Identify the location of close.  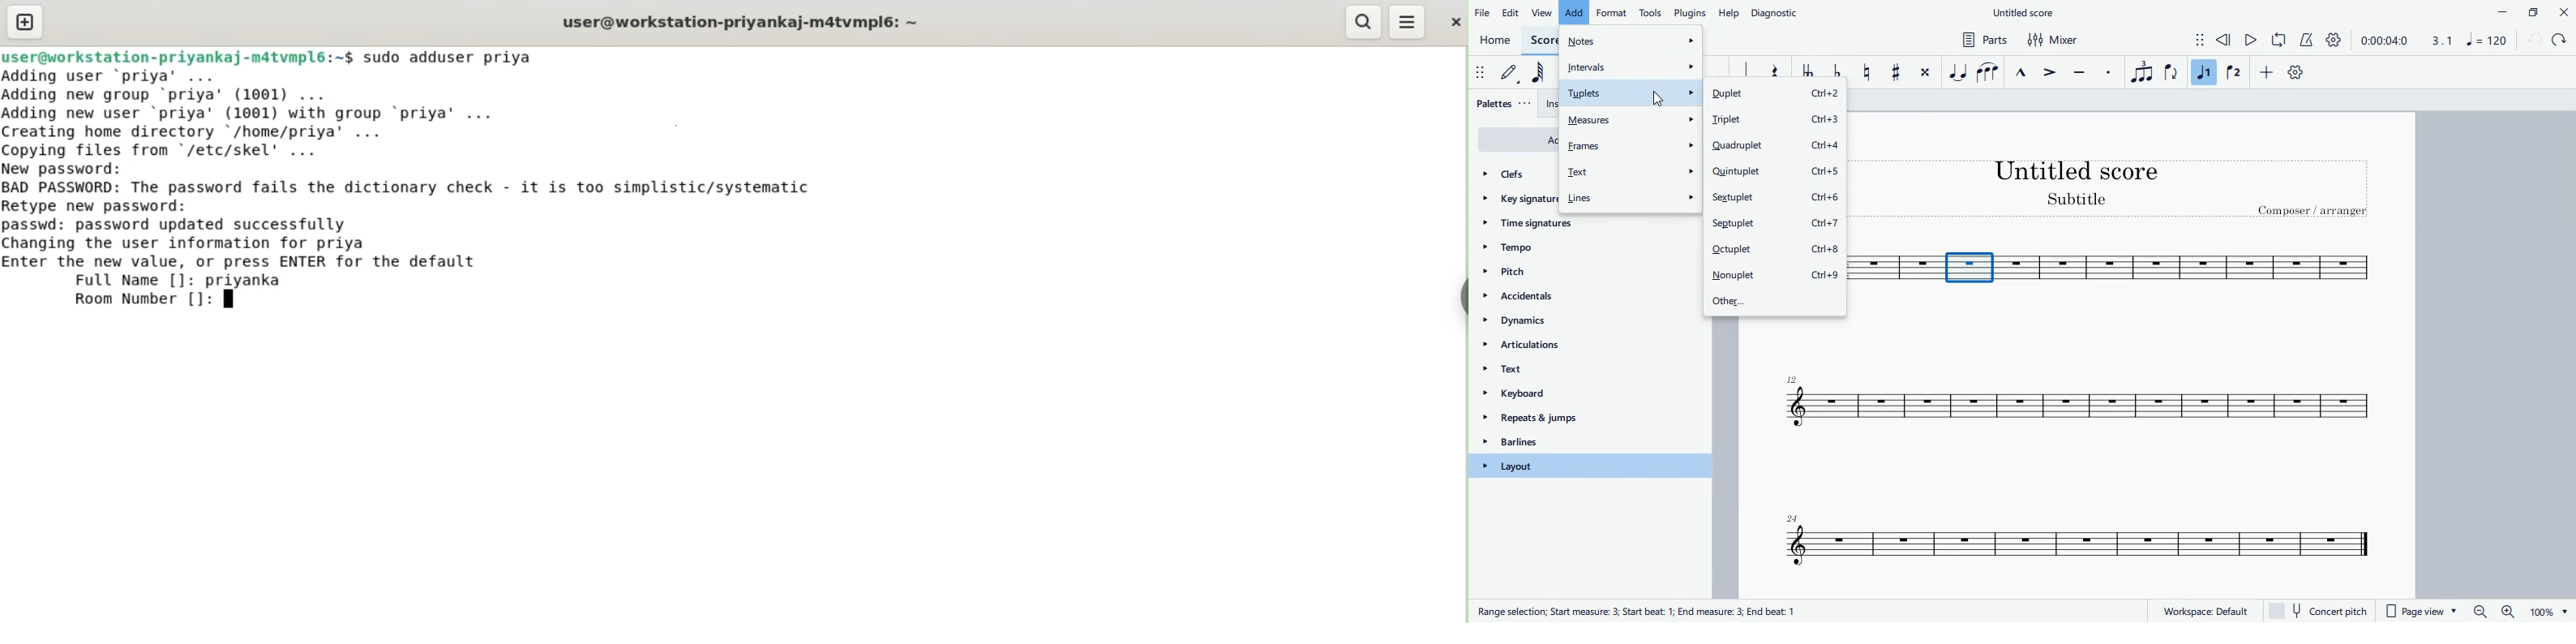
(2563, 11).